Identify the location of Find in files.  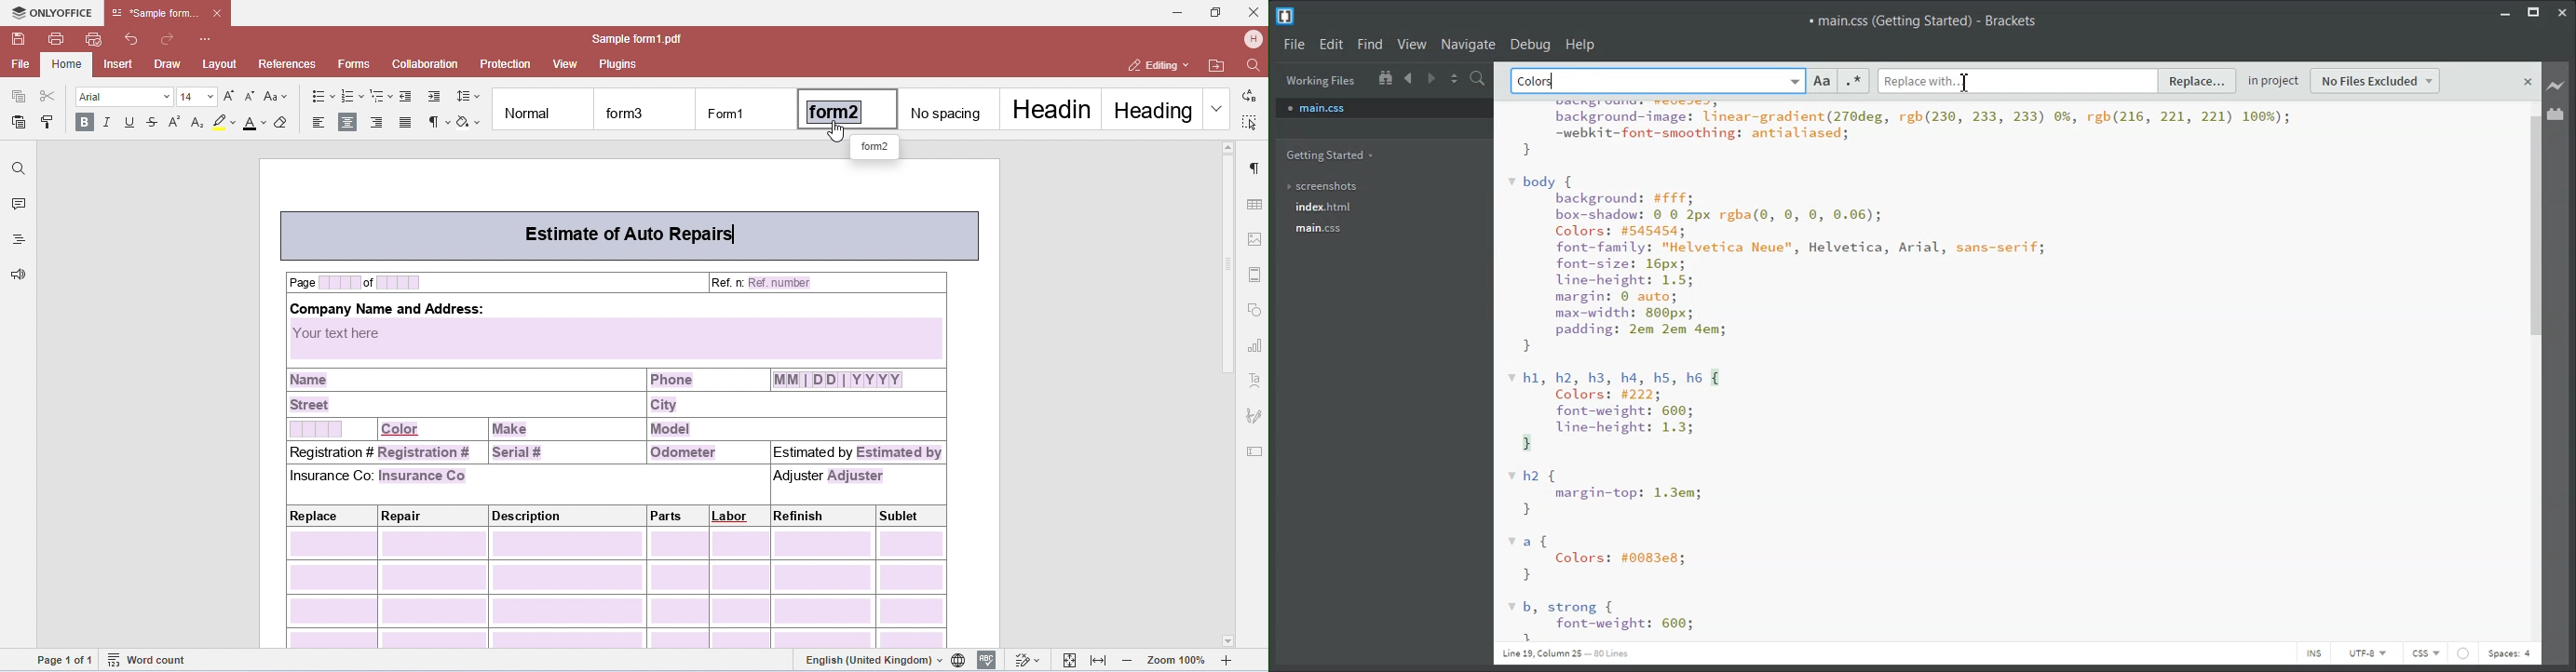
(1479, 78).